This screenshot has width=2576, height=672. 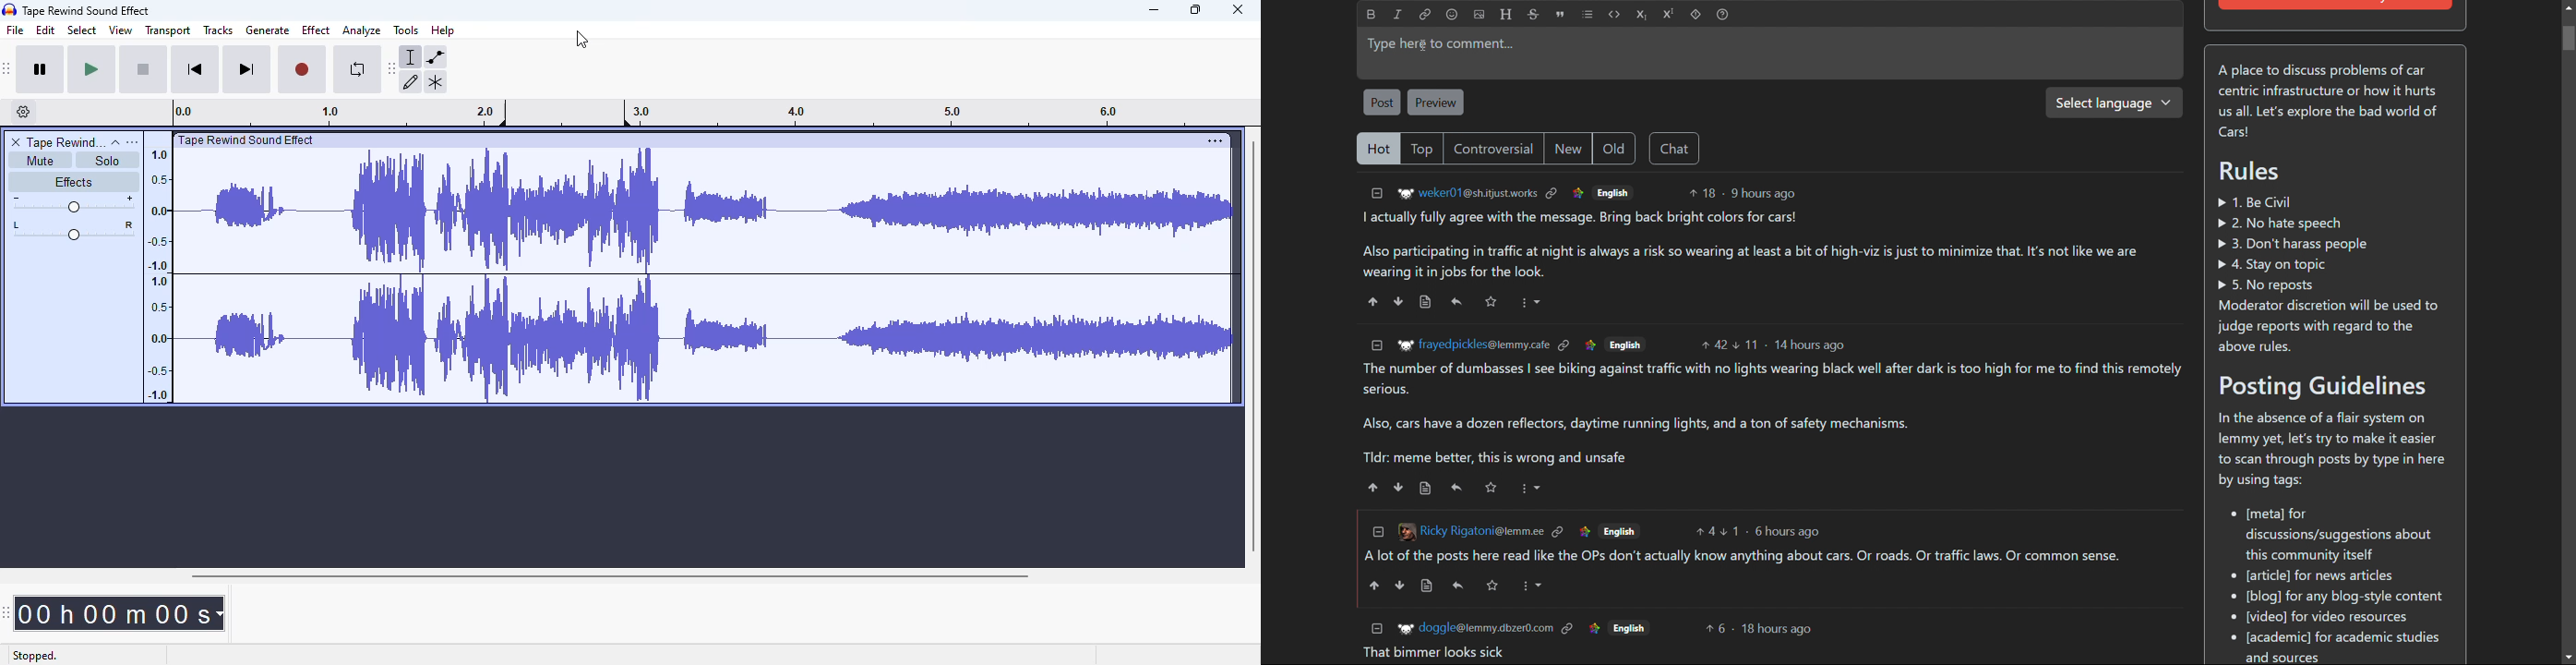 I want to click on link, so click(x=1565, y=346).